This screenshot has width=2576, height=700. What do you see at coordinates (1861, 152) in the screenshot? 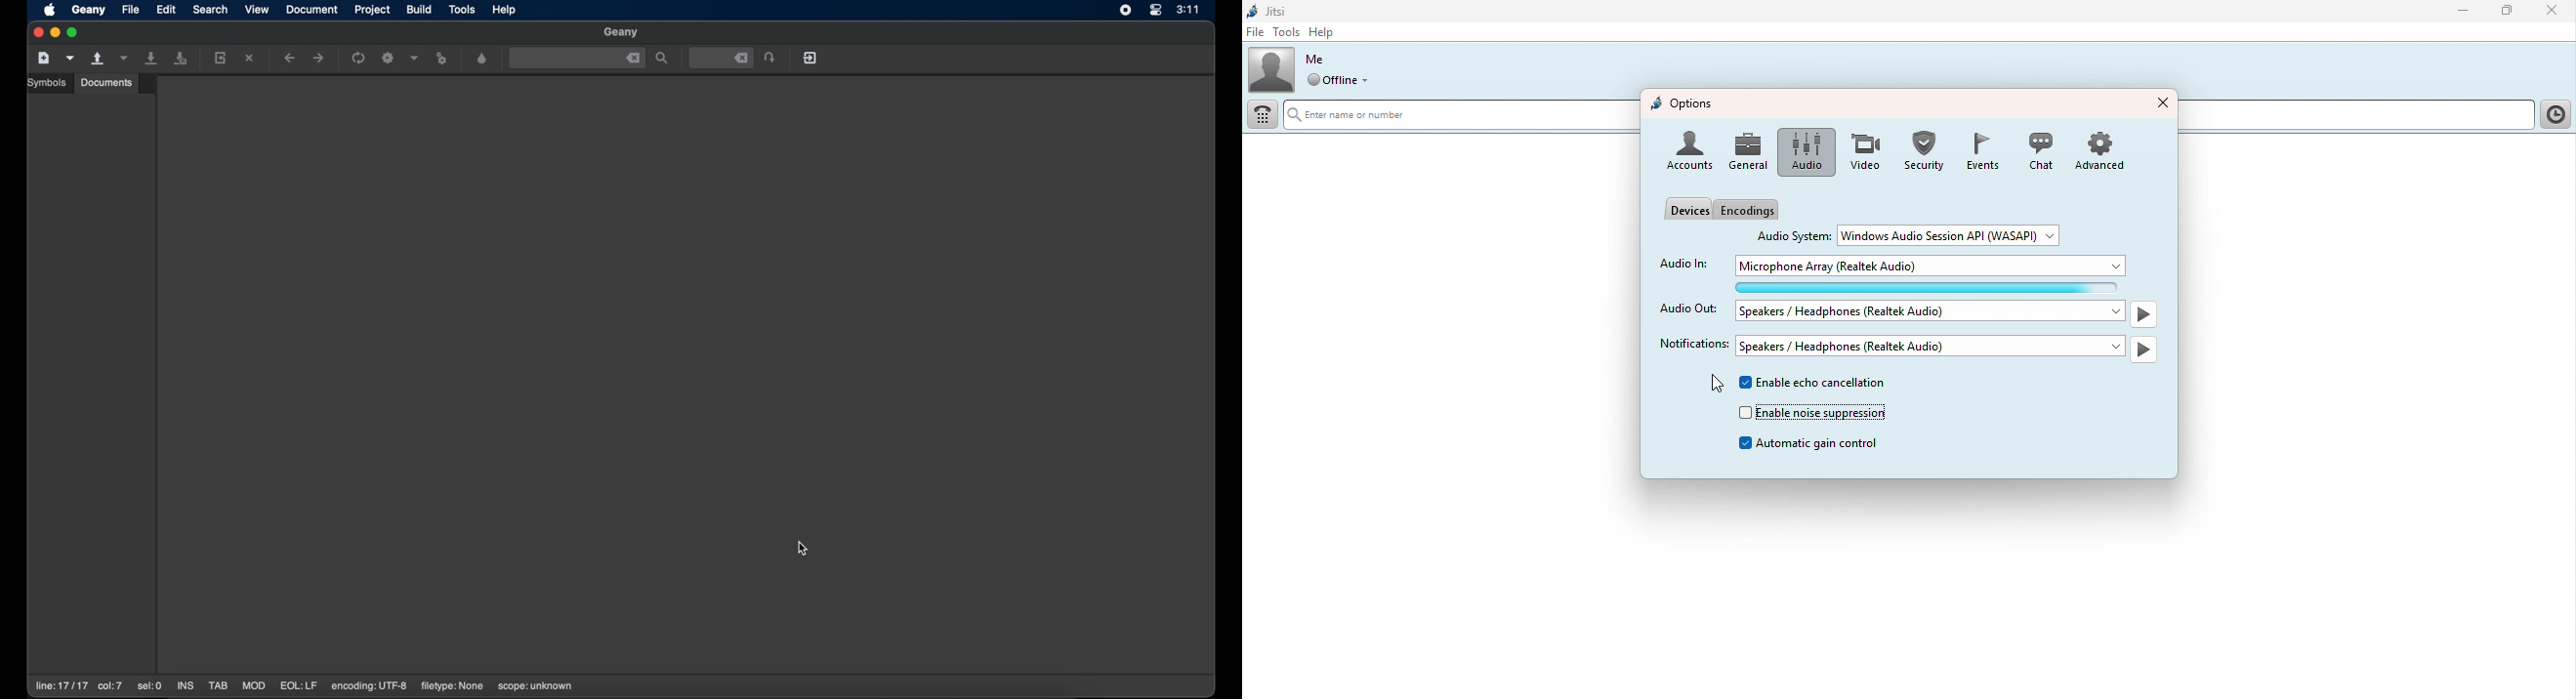
I see `Video` at bounding box center [1861, 152].